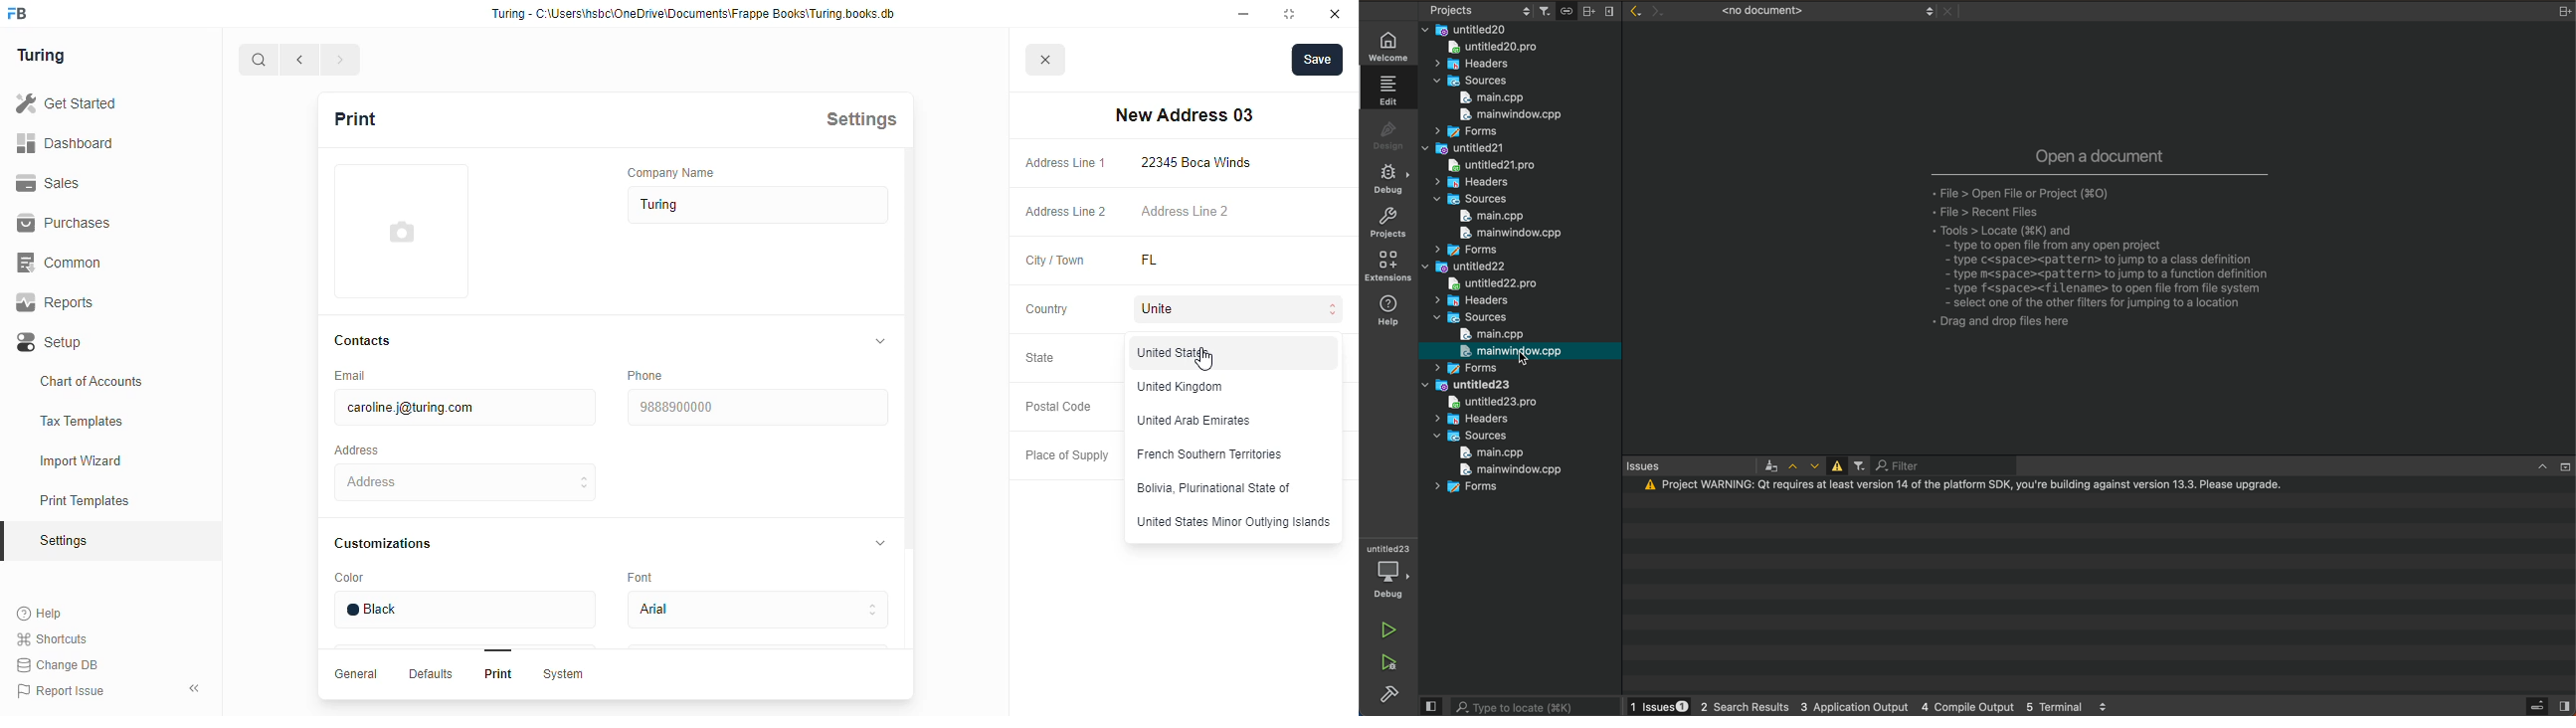 This screenshot has height=728, width=2576. What do you see at coordinates (57, 665) in the screenshot?
I see `change DB` at bounding box center [57, 665].